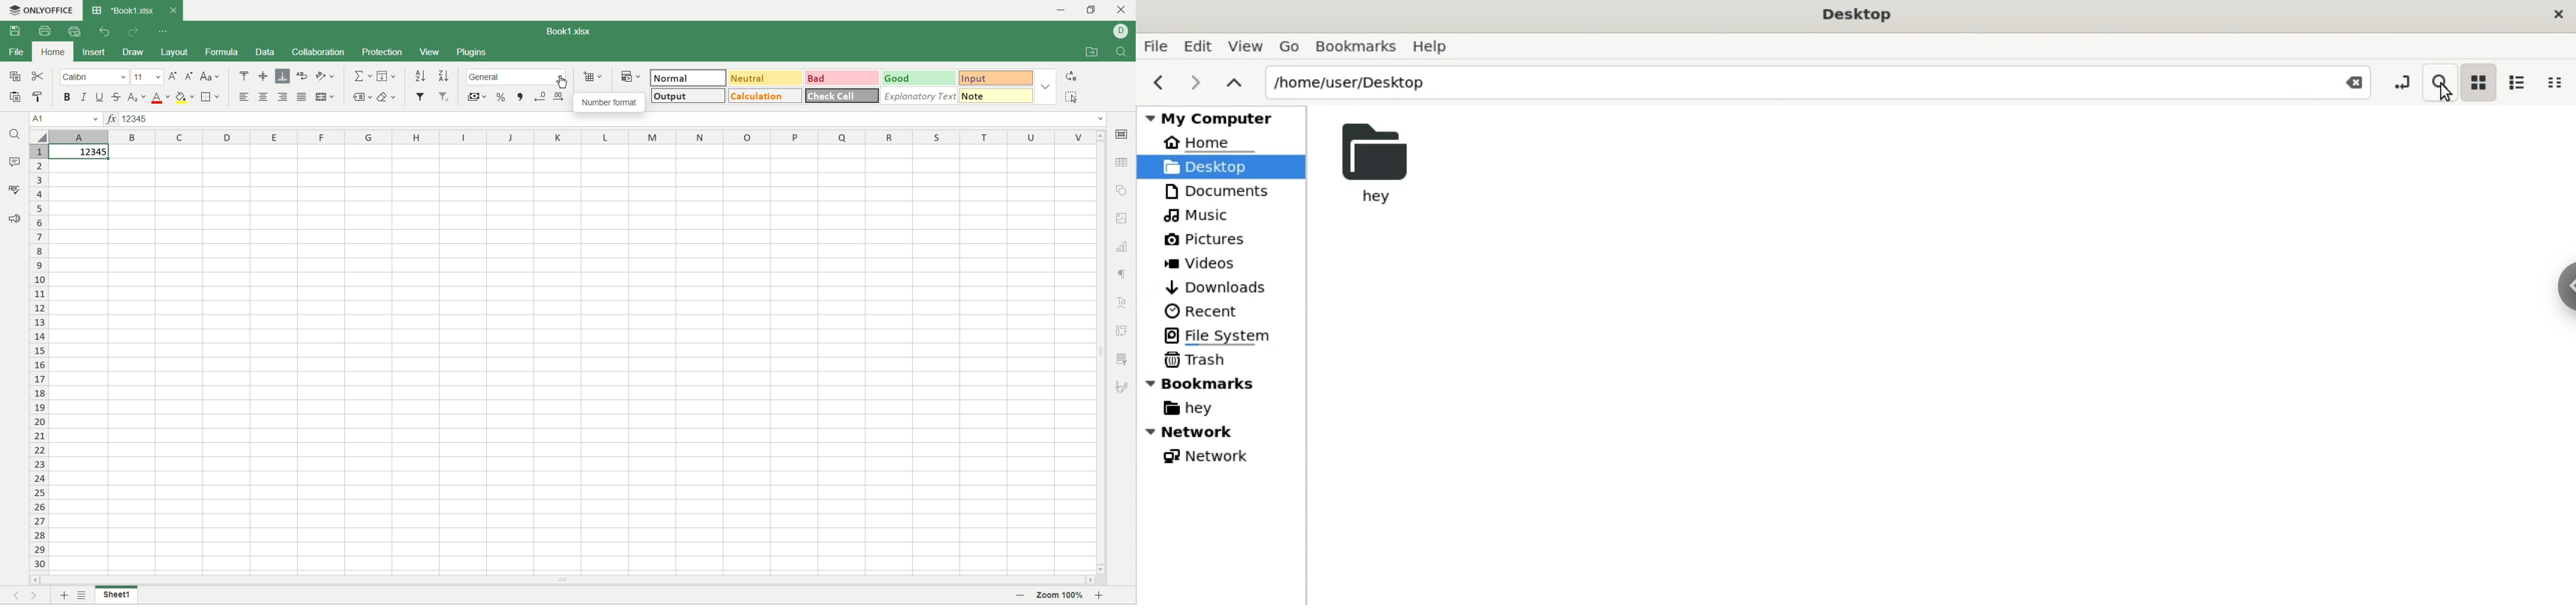  Describe the element at coordinates (363, 98) in the screenshot. I see `named ranges` at that location.